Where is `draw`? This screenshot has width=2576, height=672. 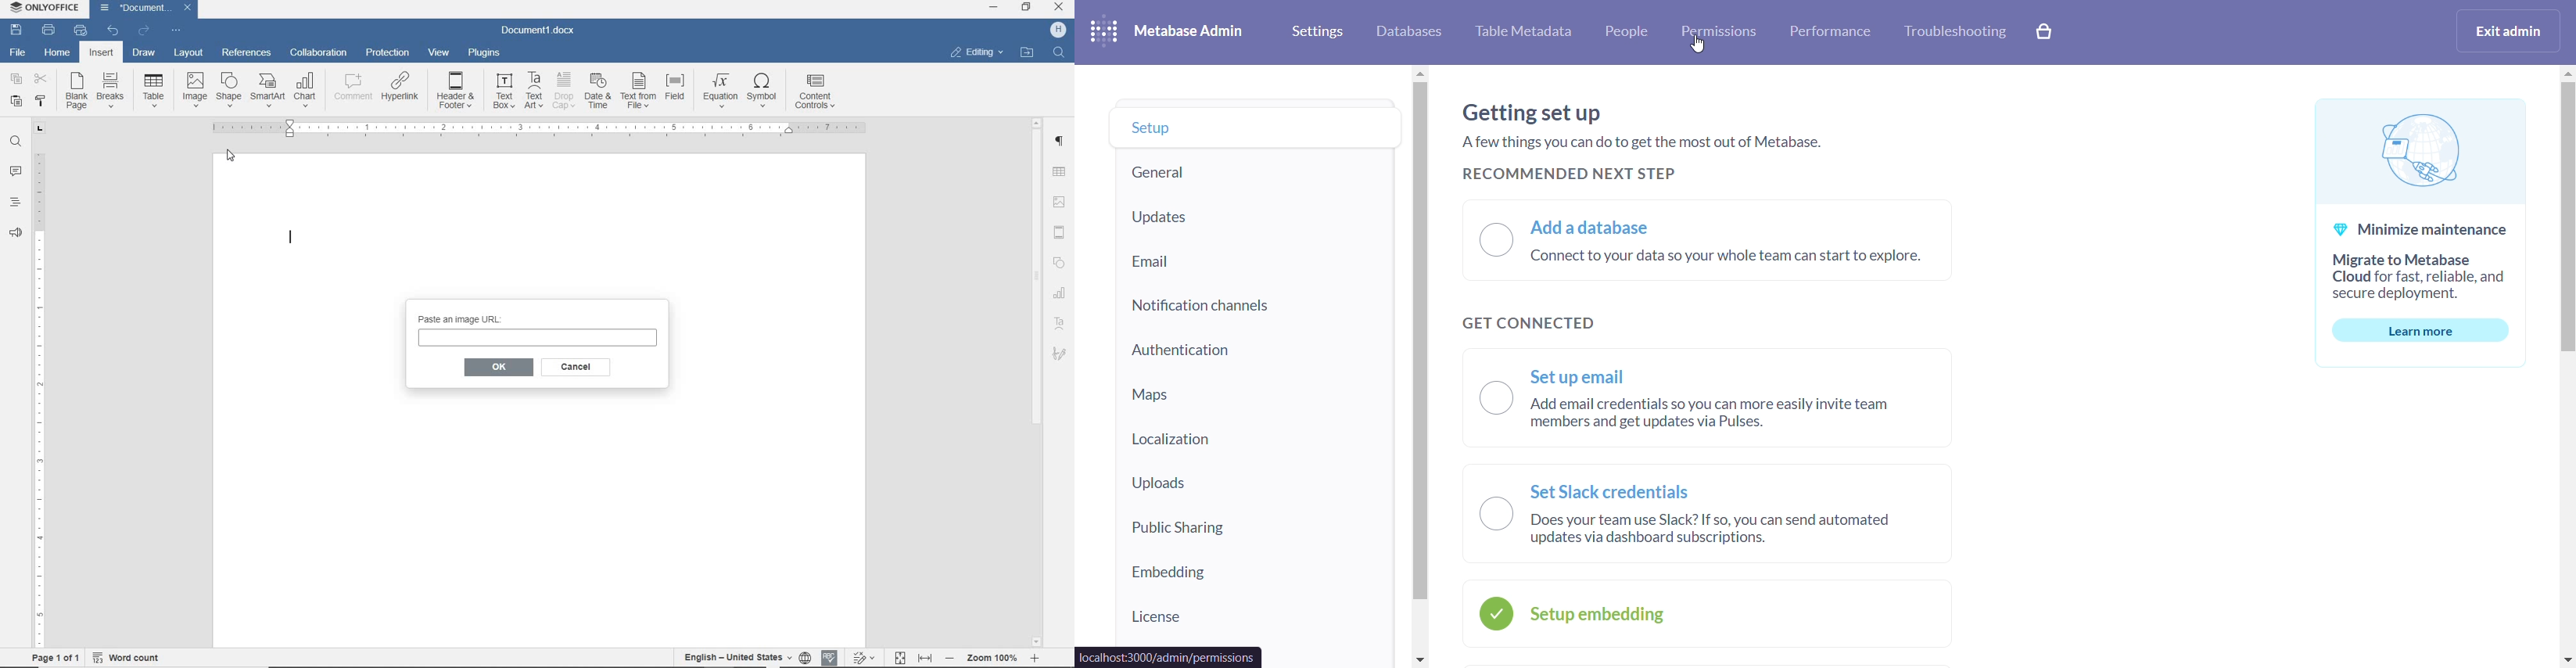 draw is located at coordinates (145, 53).